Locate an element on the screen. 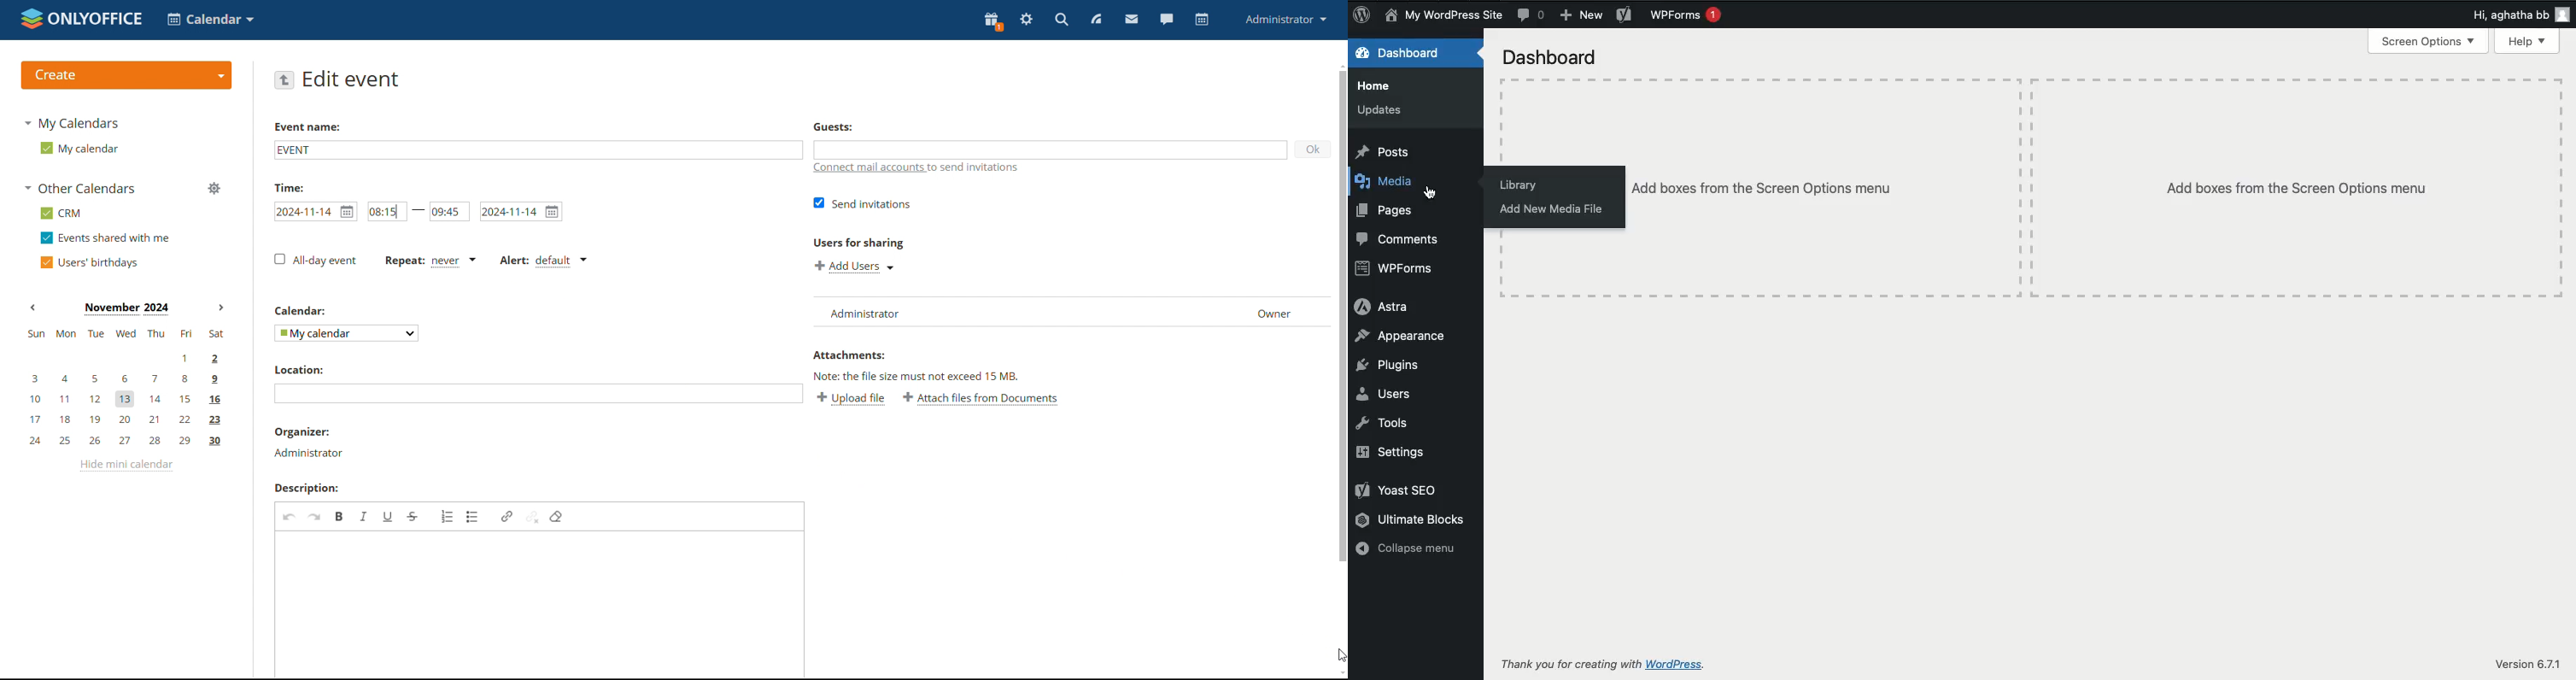 The width and height of the screenshot is (2576, 700). attach file from documents is located at coordinates (980, 399).